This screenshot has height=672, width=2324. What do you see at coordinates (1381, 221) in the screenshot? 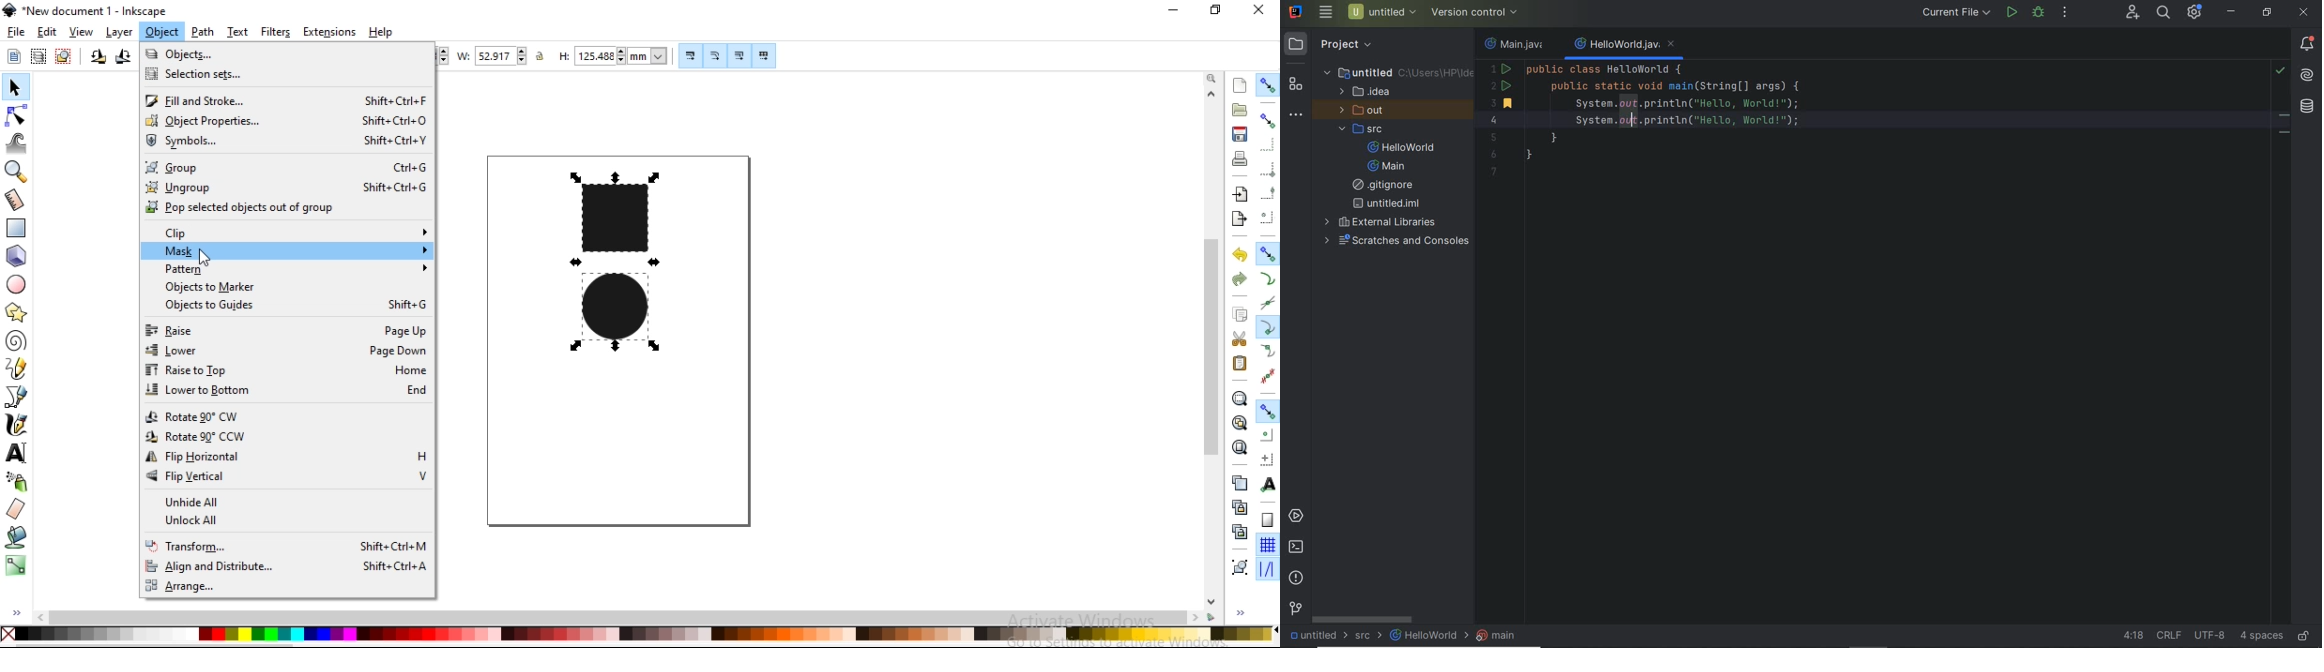
I see `external libraries` at bounding box center [1381, 221].